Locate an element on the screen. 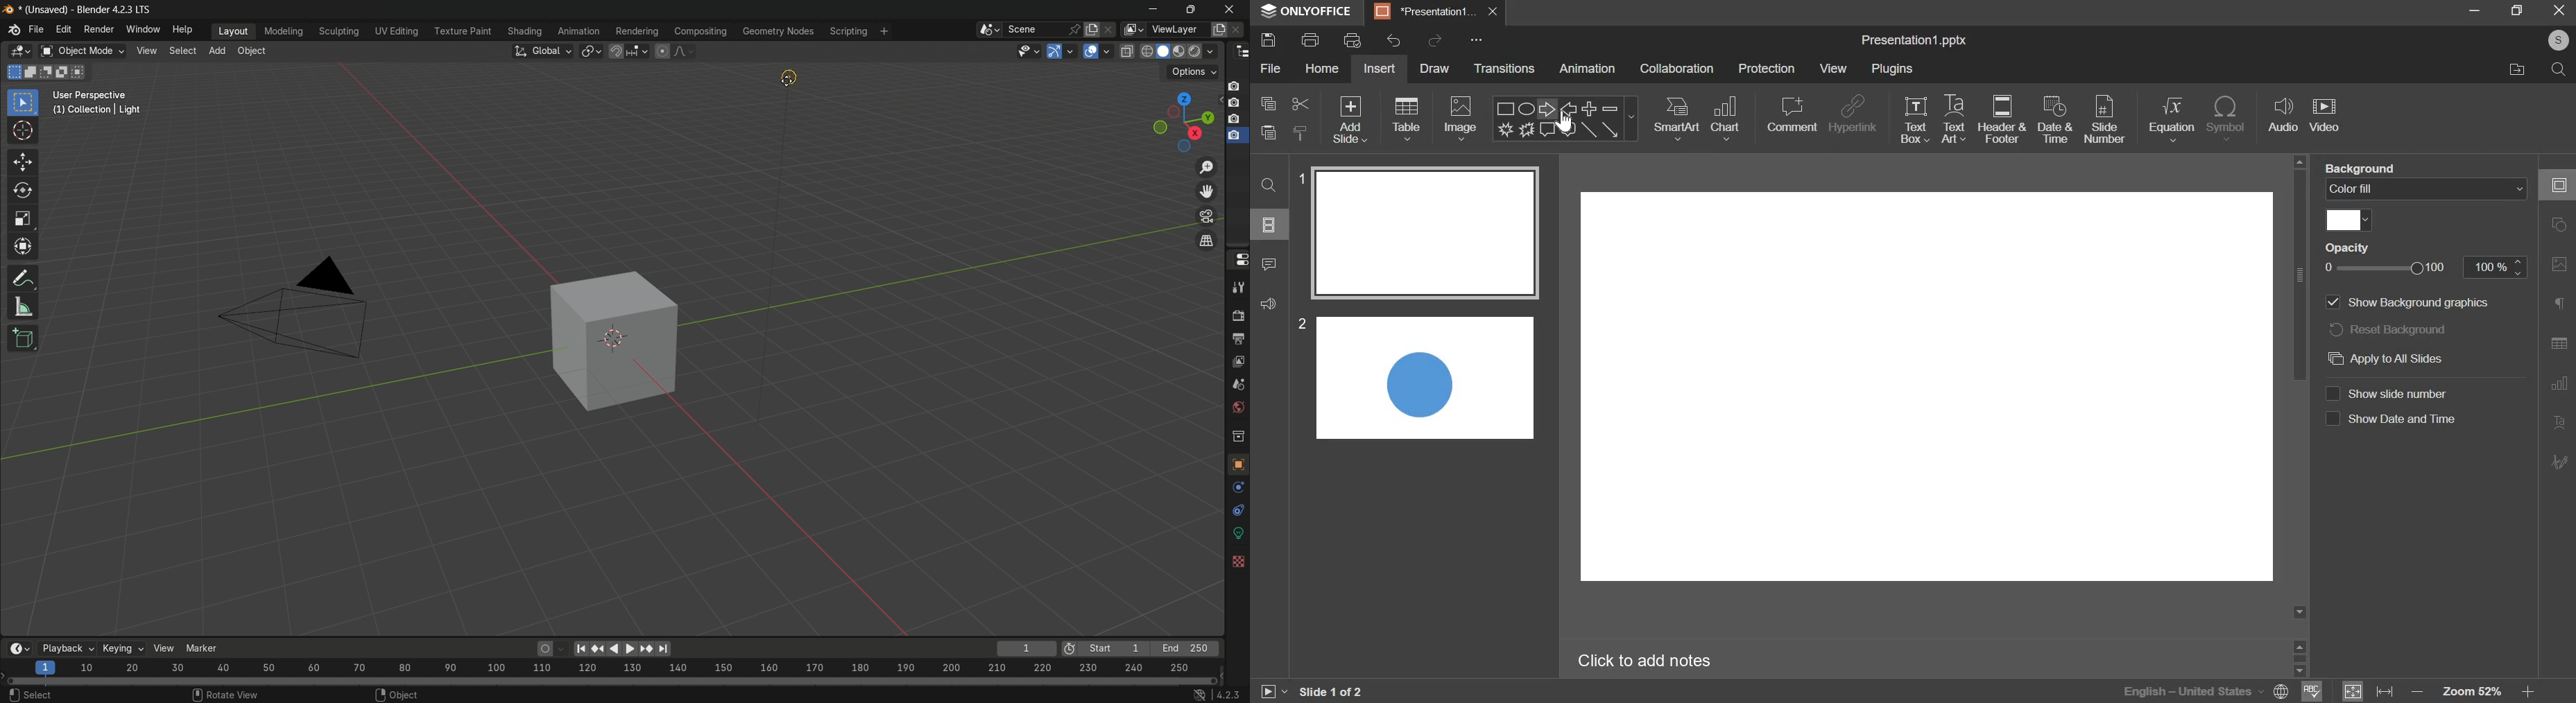 This screenshot has width=2576, height=728. home is located at coordinates (1325, 69).